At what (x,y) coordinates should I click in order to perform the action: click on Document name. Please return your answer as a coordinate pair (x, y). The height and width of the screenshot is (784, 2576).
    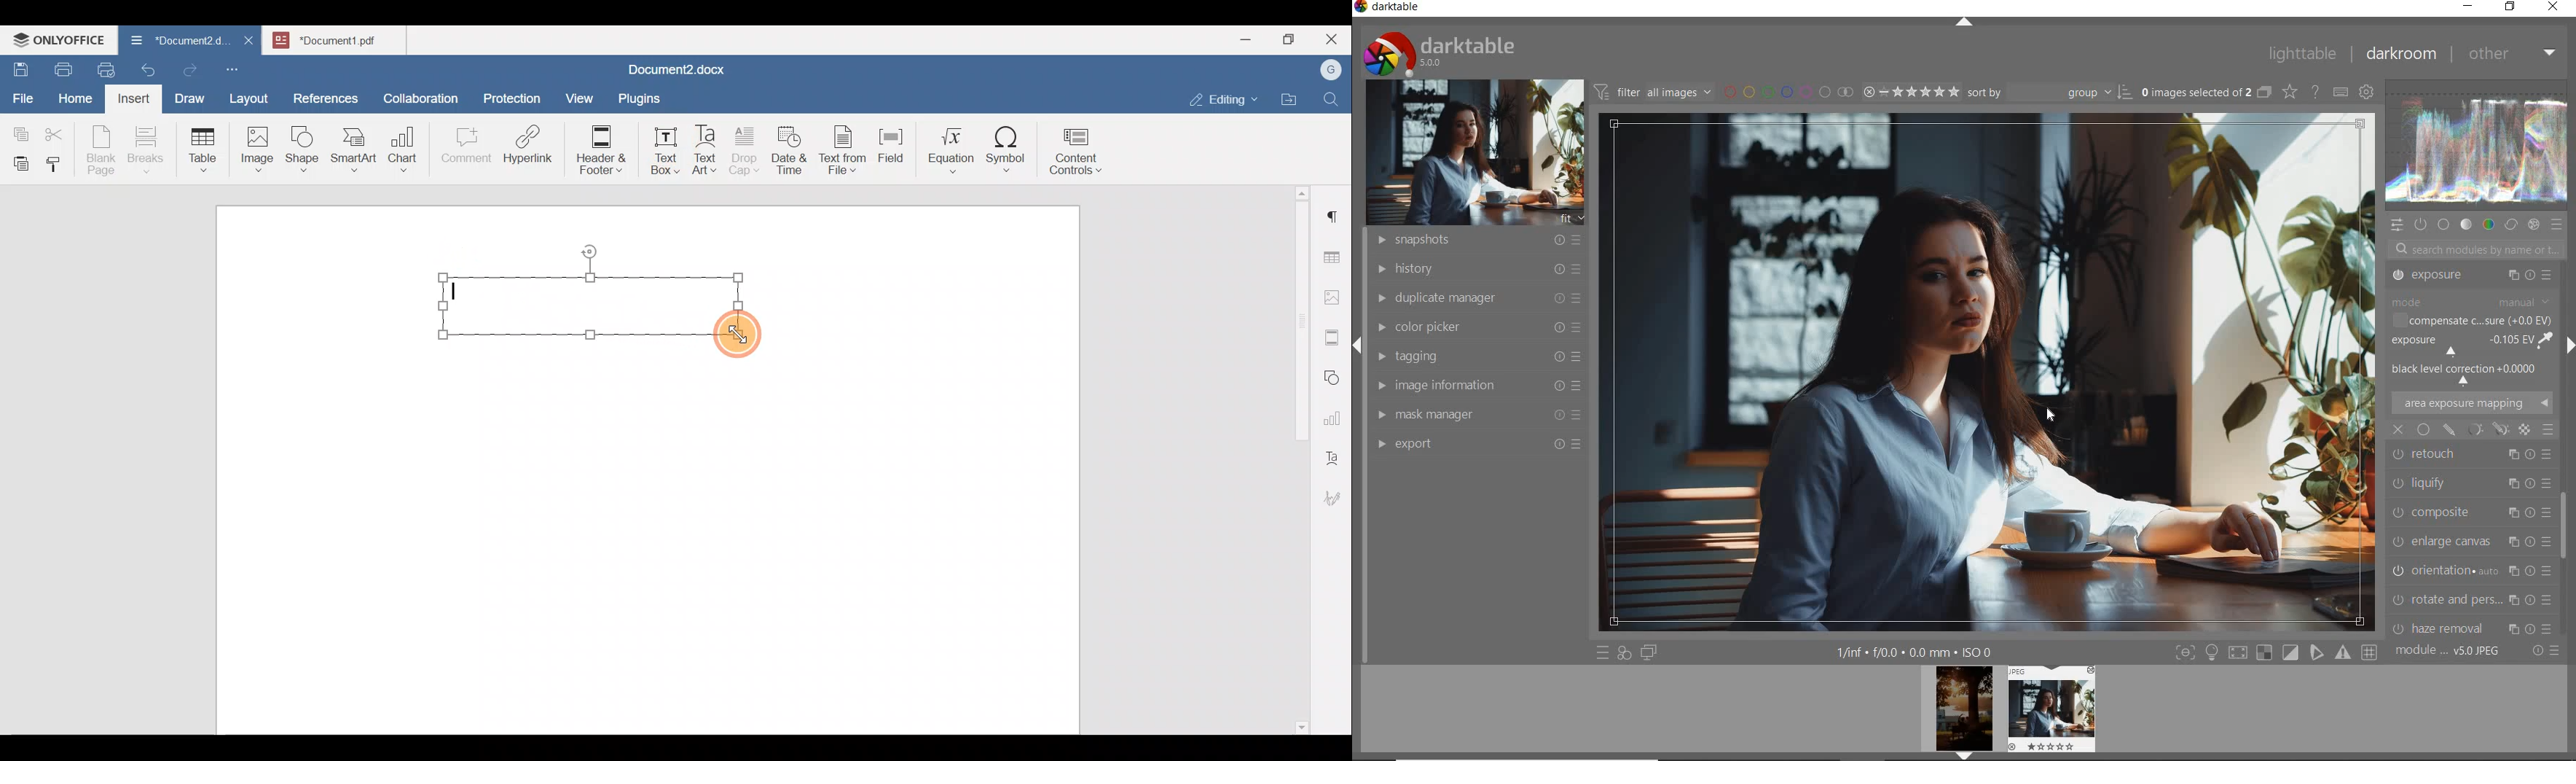
    Looking at the image, I should click on (673, 71).